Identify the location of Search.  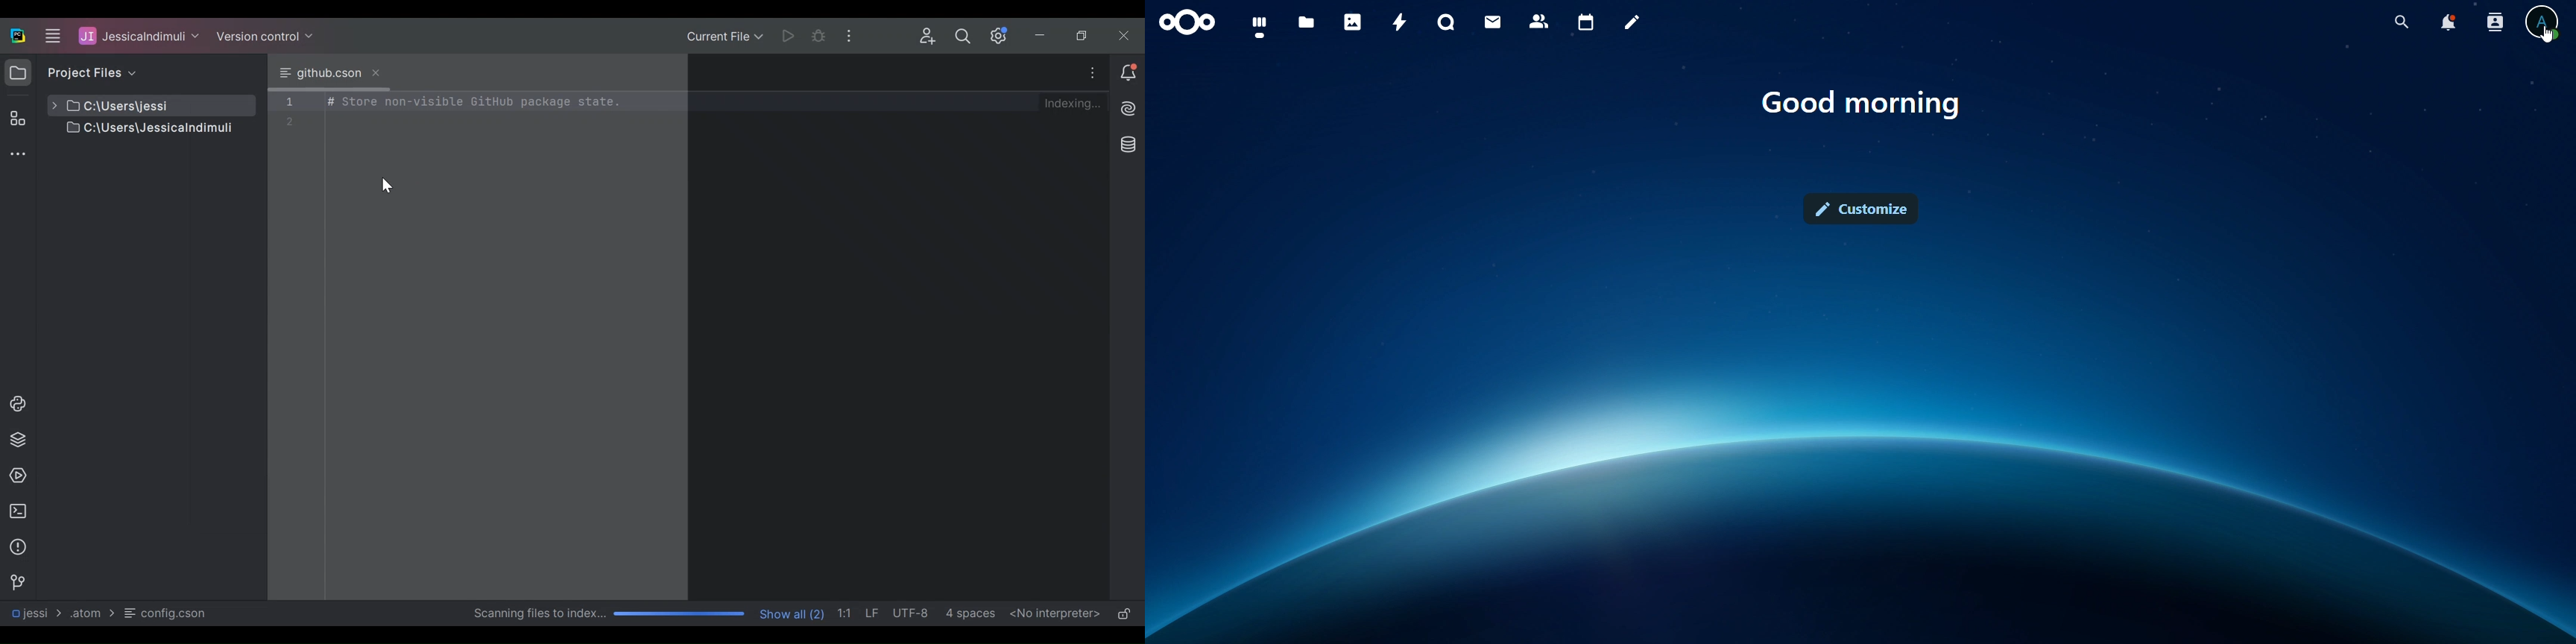
(967, 36).